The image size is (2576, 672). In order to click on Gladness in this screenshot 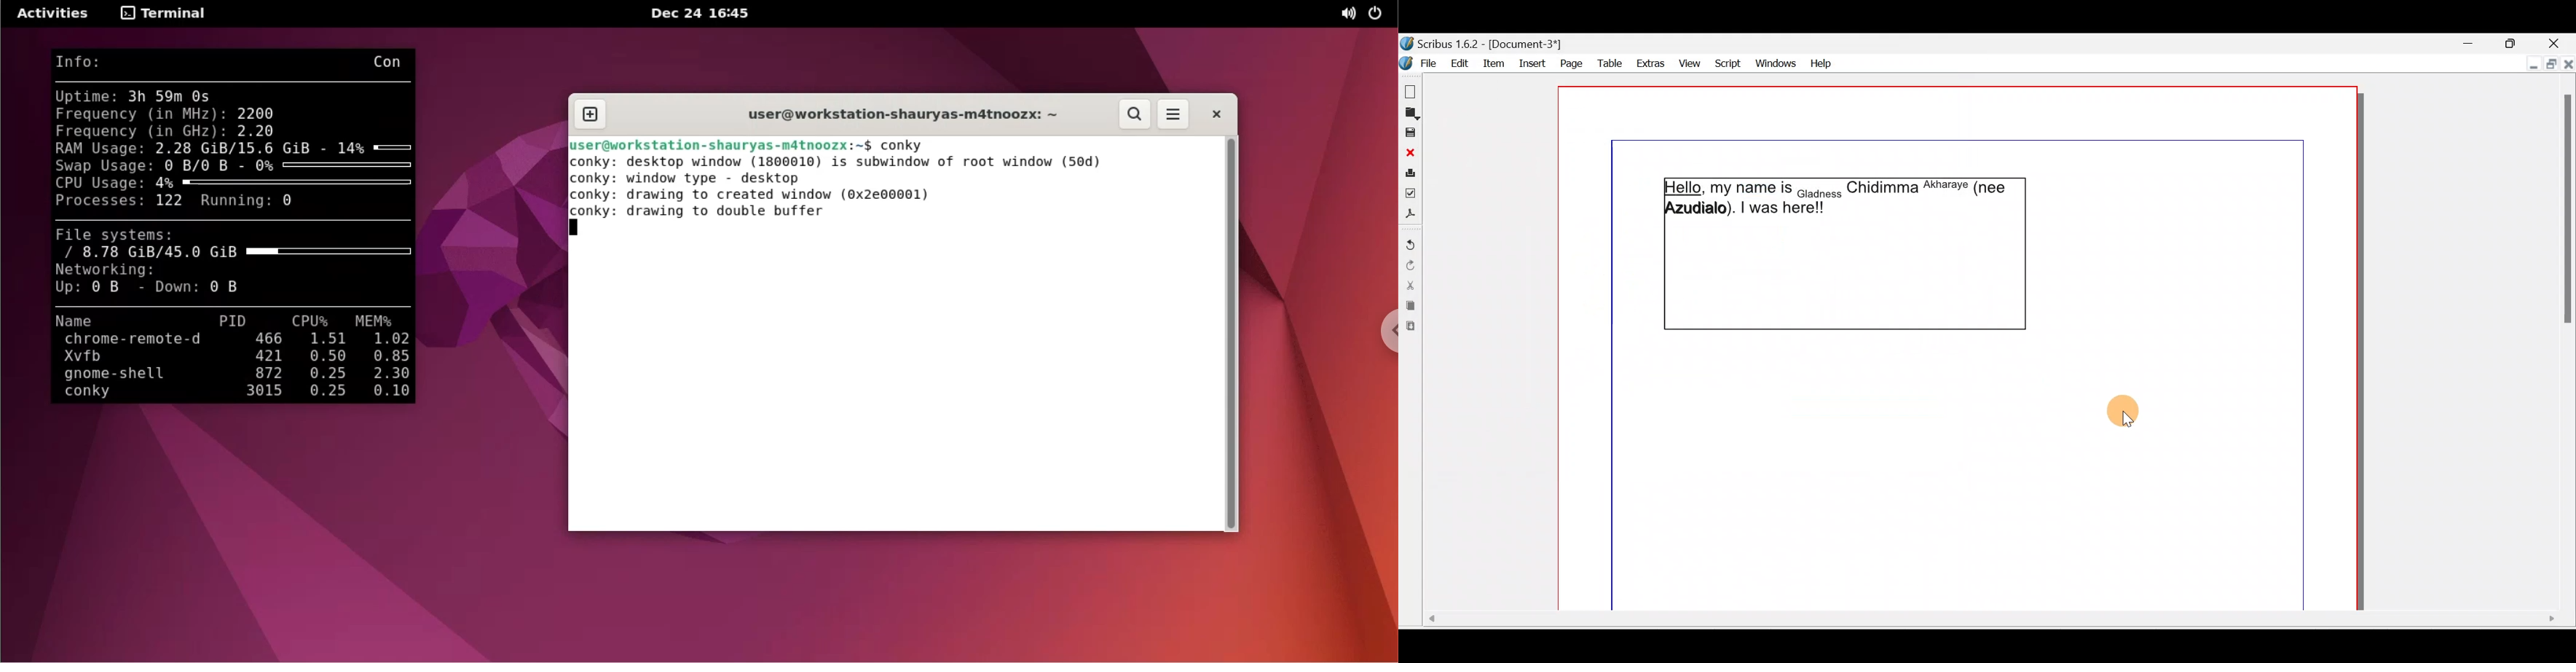, I will do `click(1819, 195)`.